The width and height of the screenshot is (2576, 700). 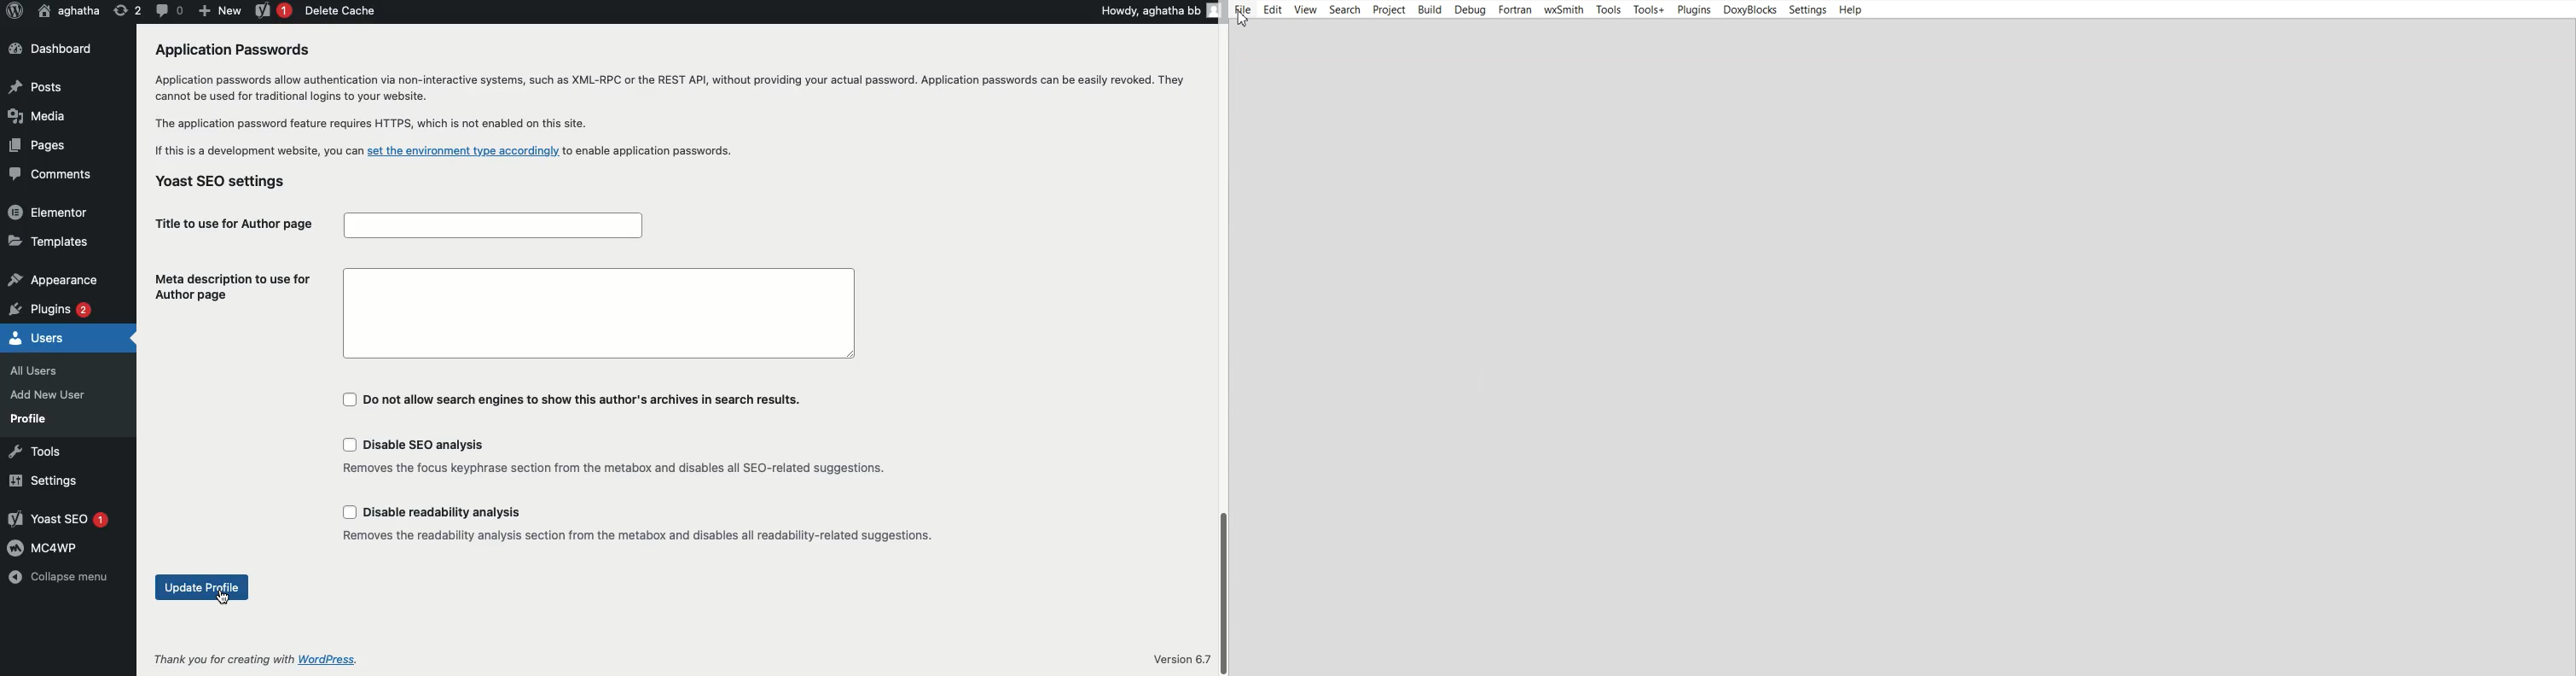 I want to click on Yoast, so click(x=274, y=12).